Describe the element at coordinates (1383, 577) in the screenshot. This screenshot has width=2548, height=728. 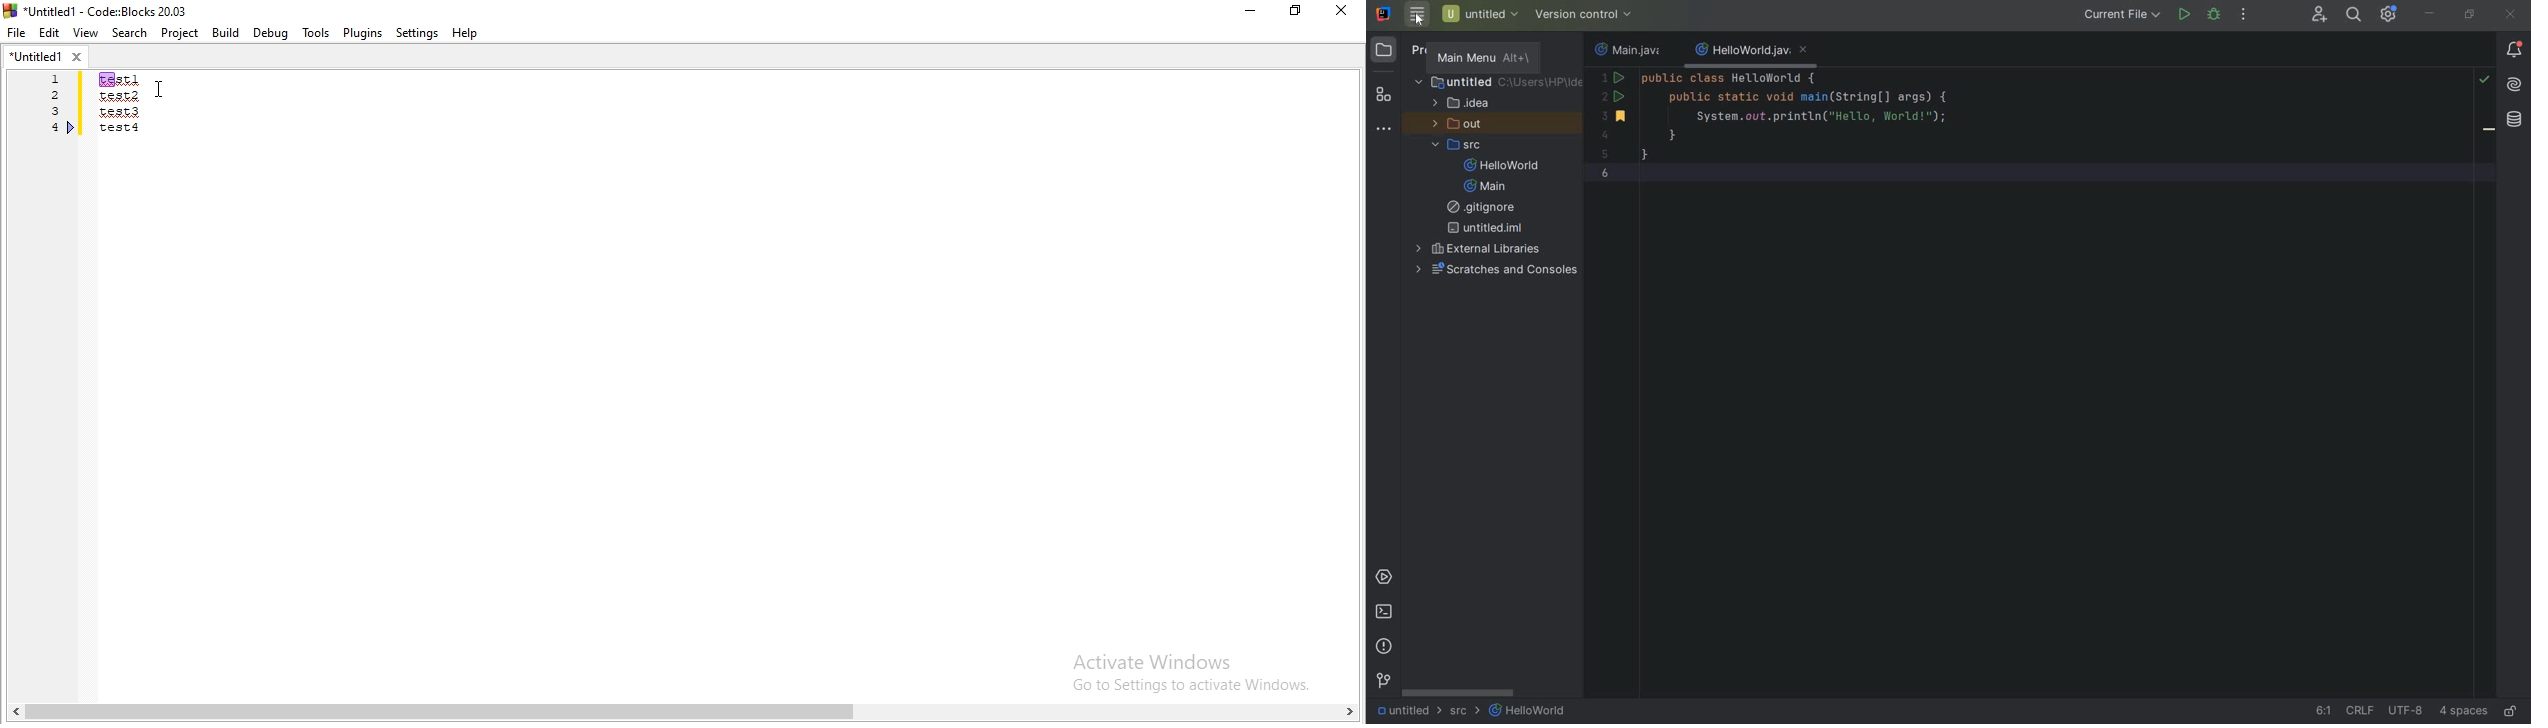
I see `SERVICES` at that location.